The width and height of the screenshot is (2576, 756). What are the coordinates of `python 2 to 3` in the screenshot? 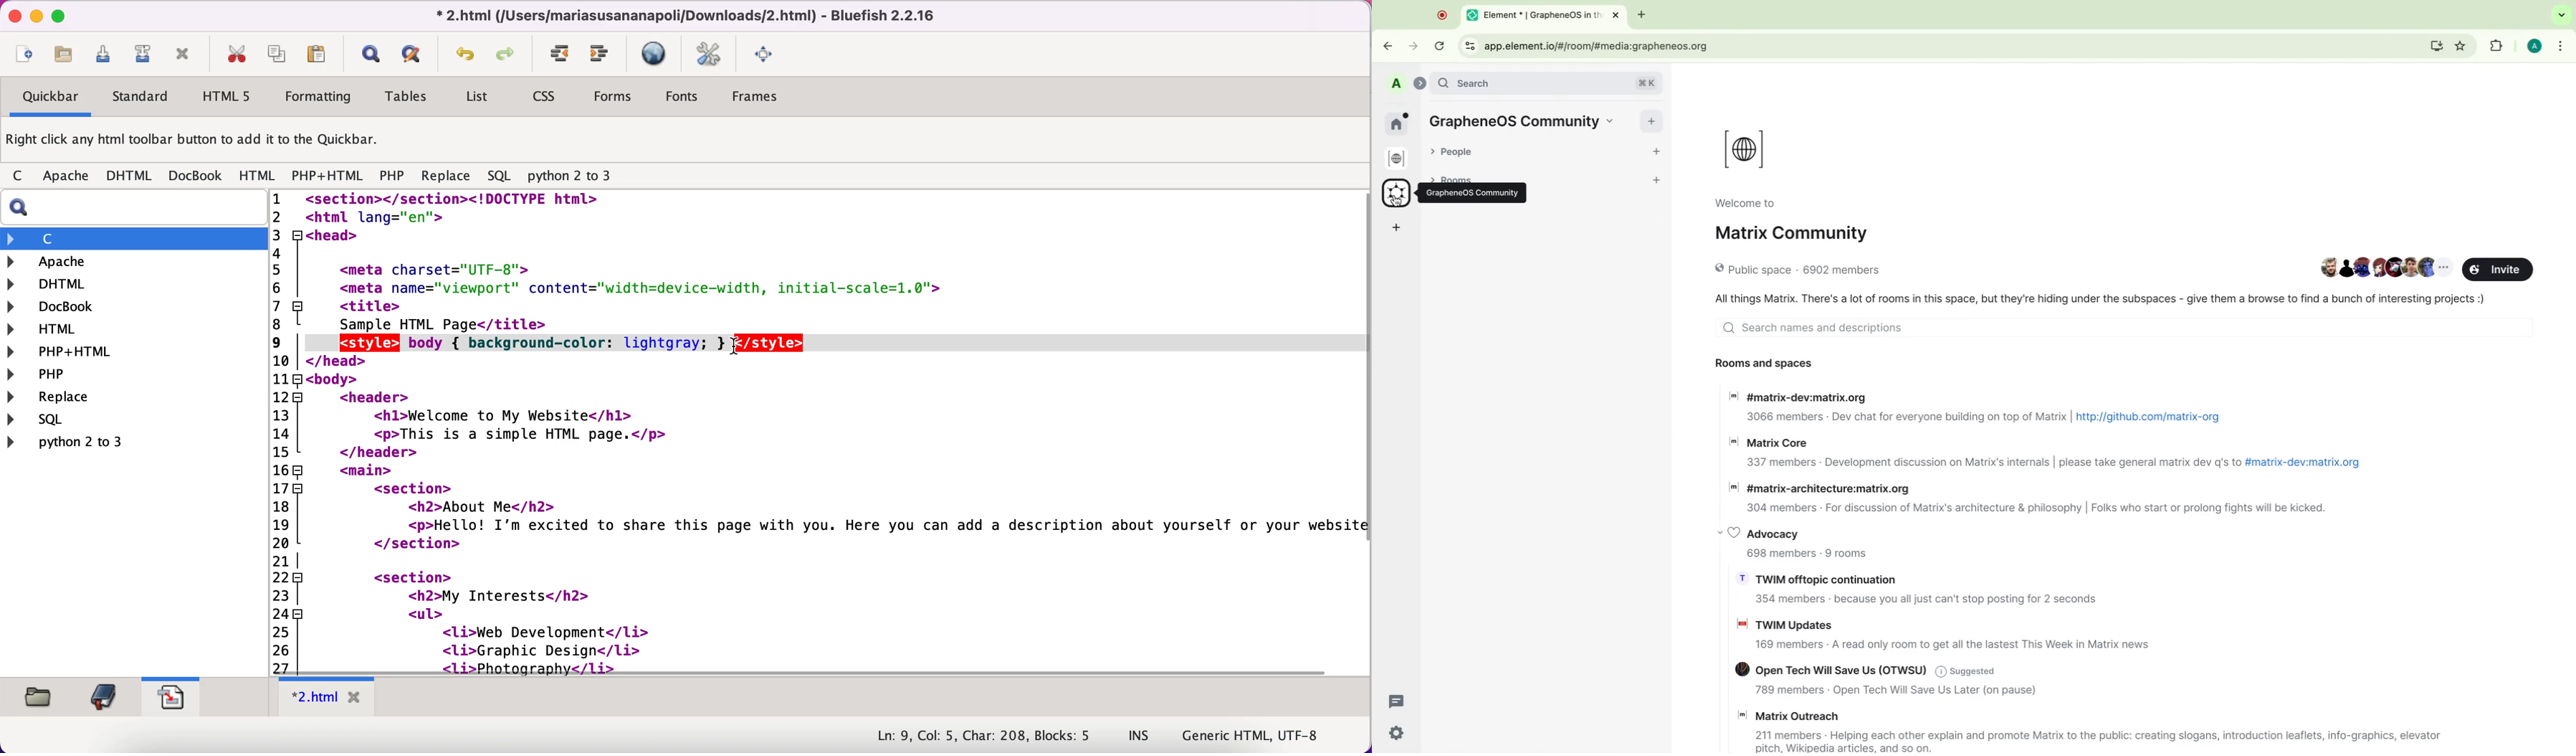 It's located at (78, 441).